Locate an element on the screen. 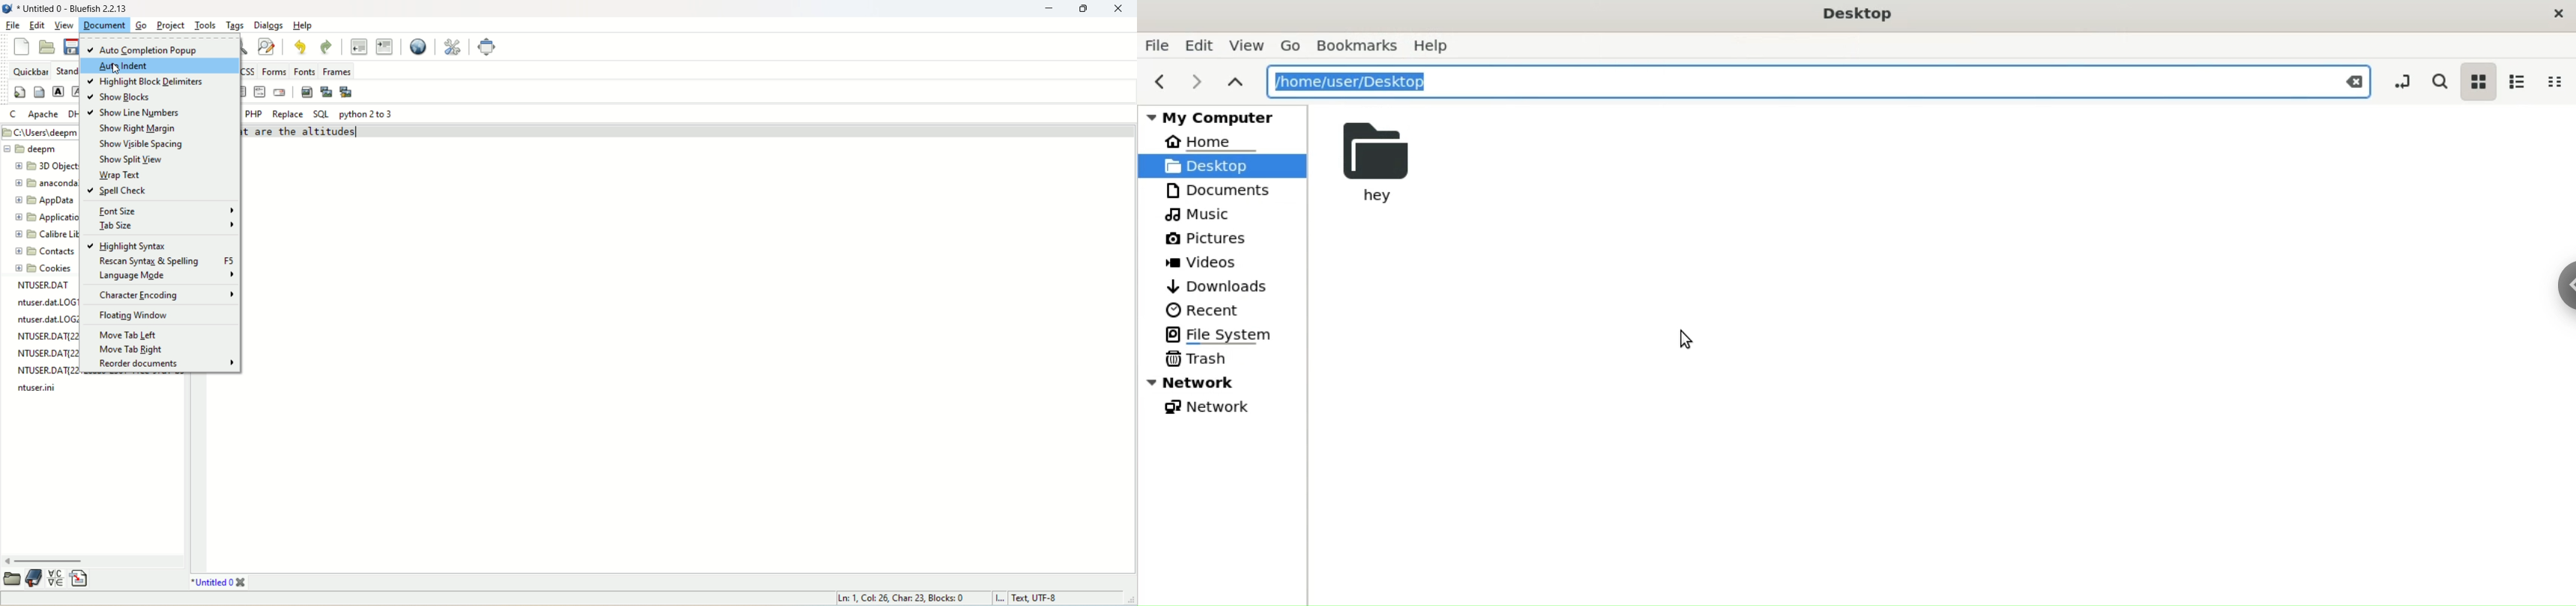 This screenshot has height=616, width=2576. emphasize is located at coordinates (76, 92).